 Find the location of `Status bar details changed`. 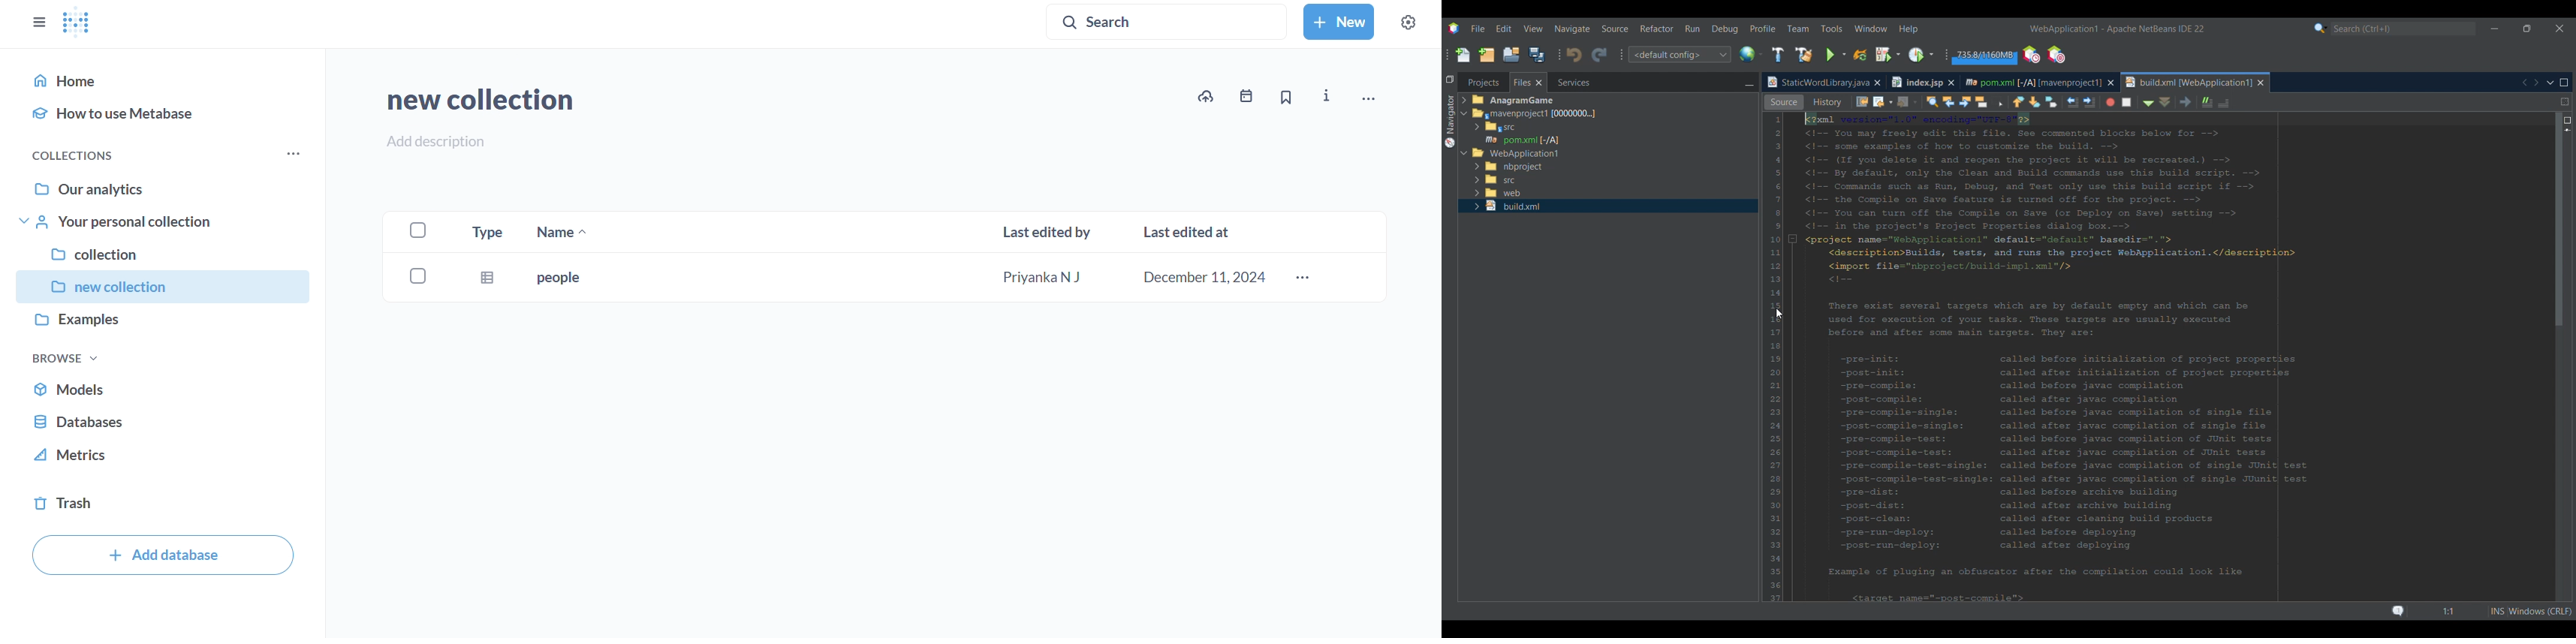

Status bar details changed is located at coordinates (2467, 611).